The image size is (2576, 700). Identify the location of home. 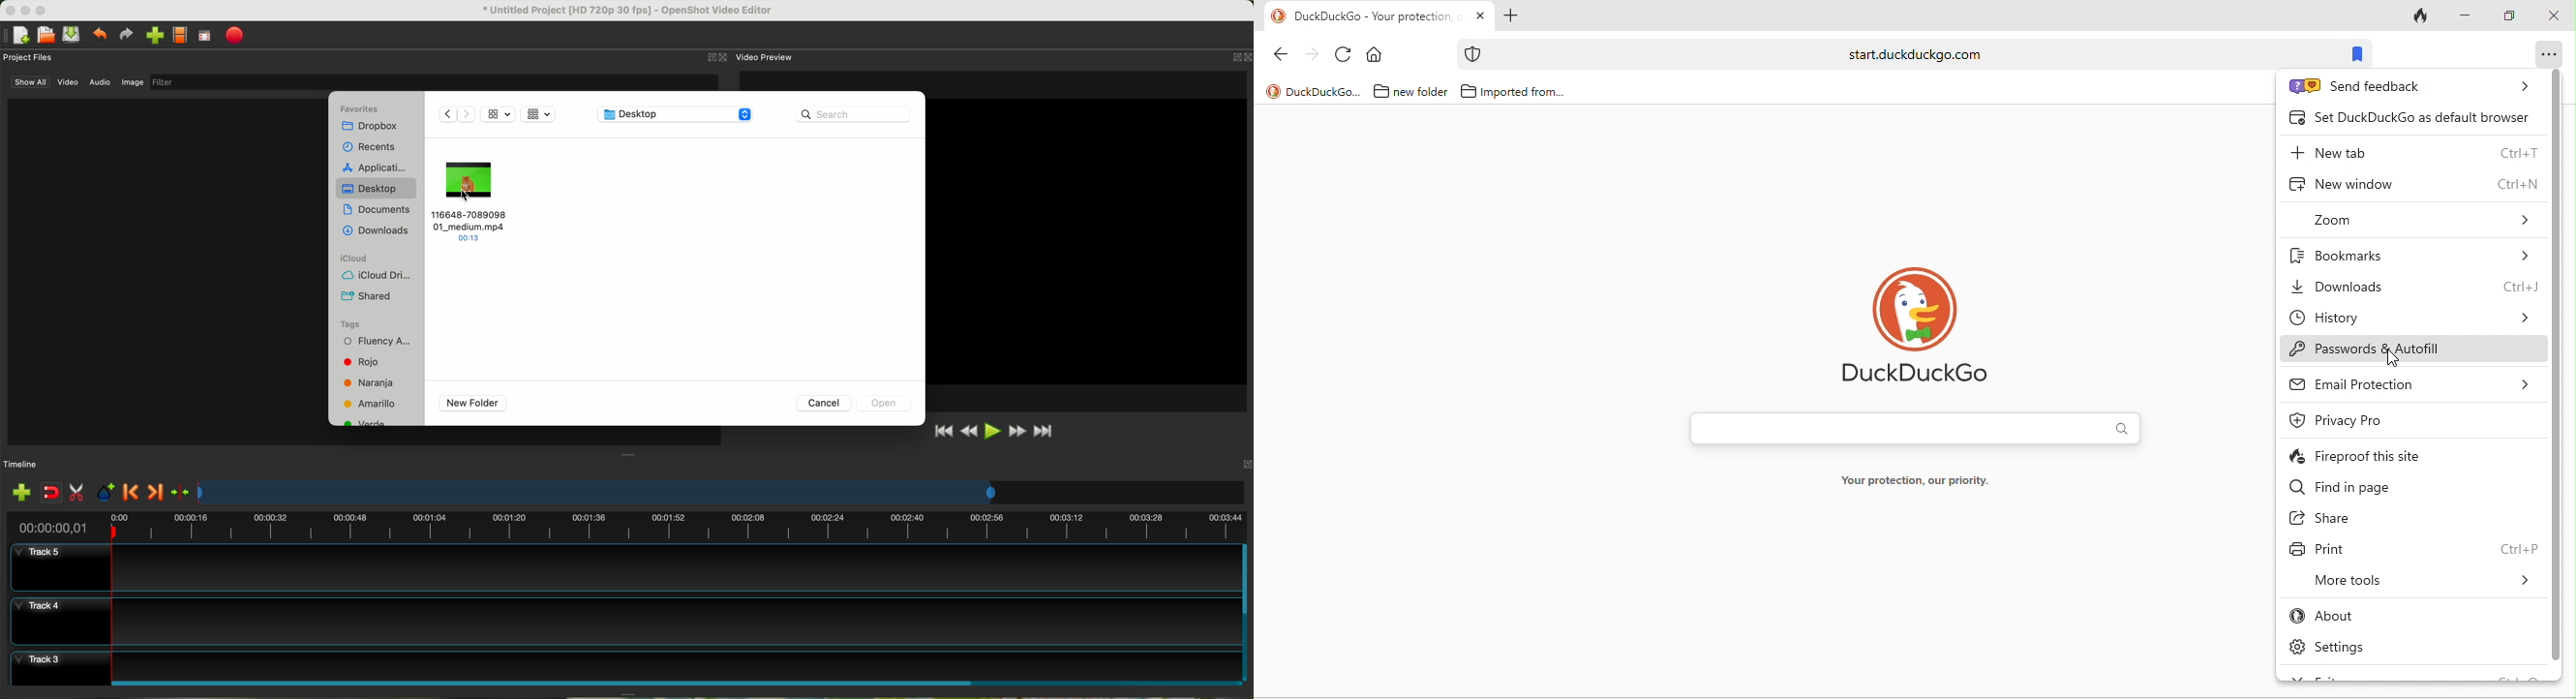
(1377, 56).